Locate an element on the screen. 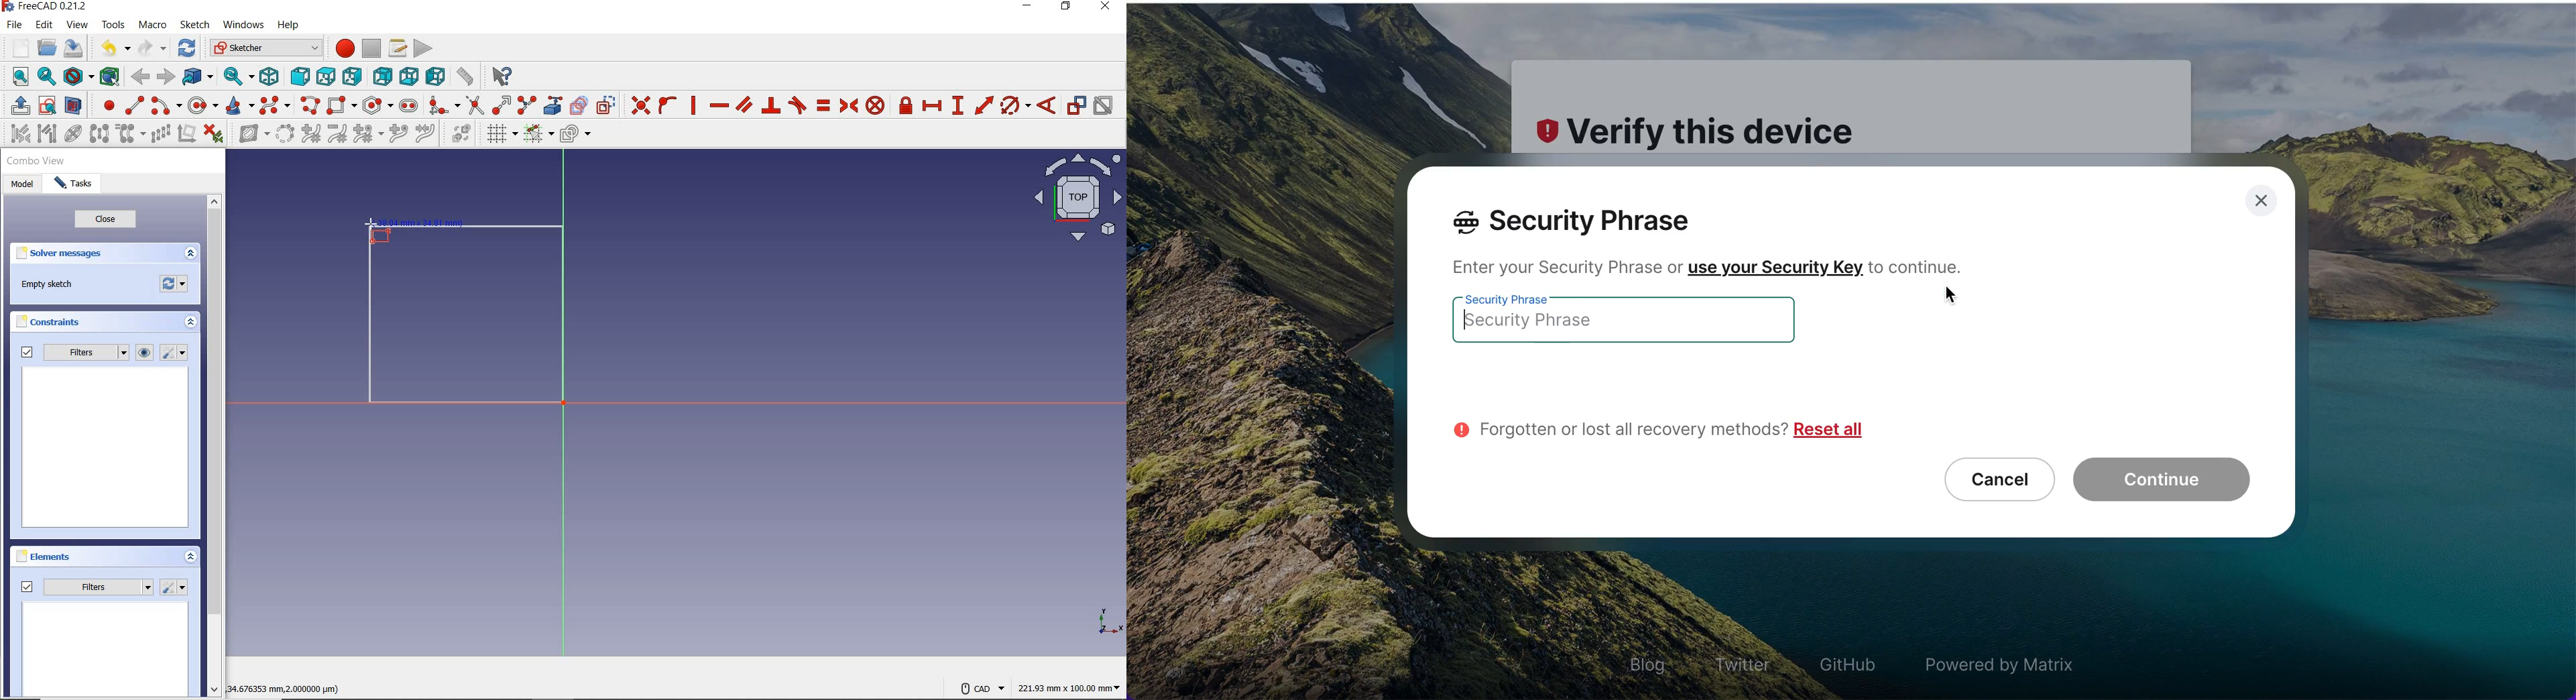 This screenshot has width=2576, height=700. back is located at coordinates (141, 77).